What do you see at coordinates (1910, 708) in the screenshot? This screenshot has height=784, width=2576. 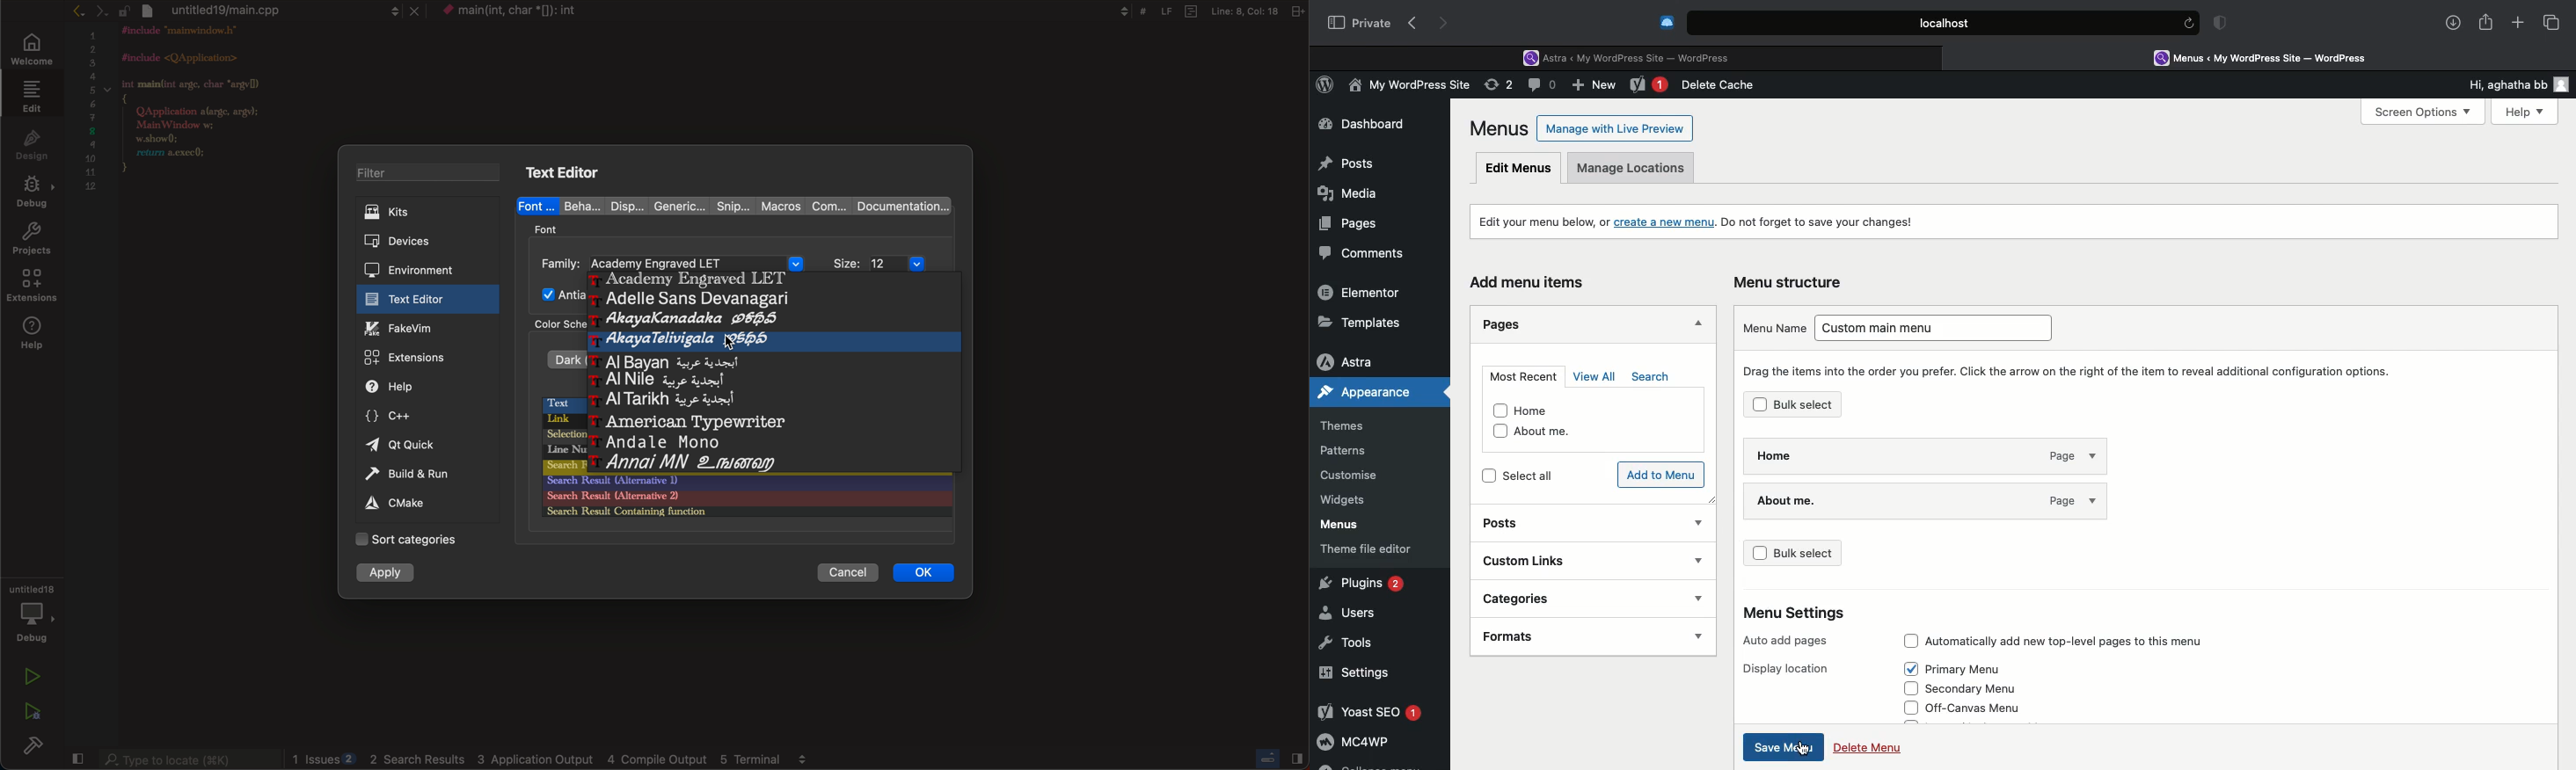 I see `Check box` at bounding box center [1910, 708].